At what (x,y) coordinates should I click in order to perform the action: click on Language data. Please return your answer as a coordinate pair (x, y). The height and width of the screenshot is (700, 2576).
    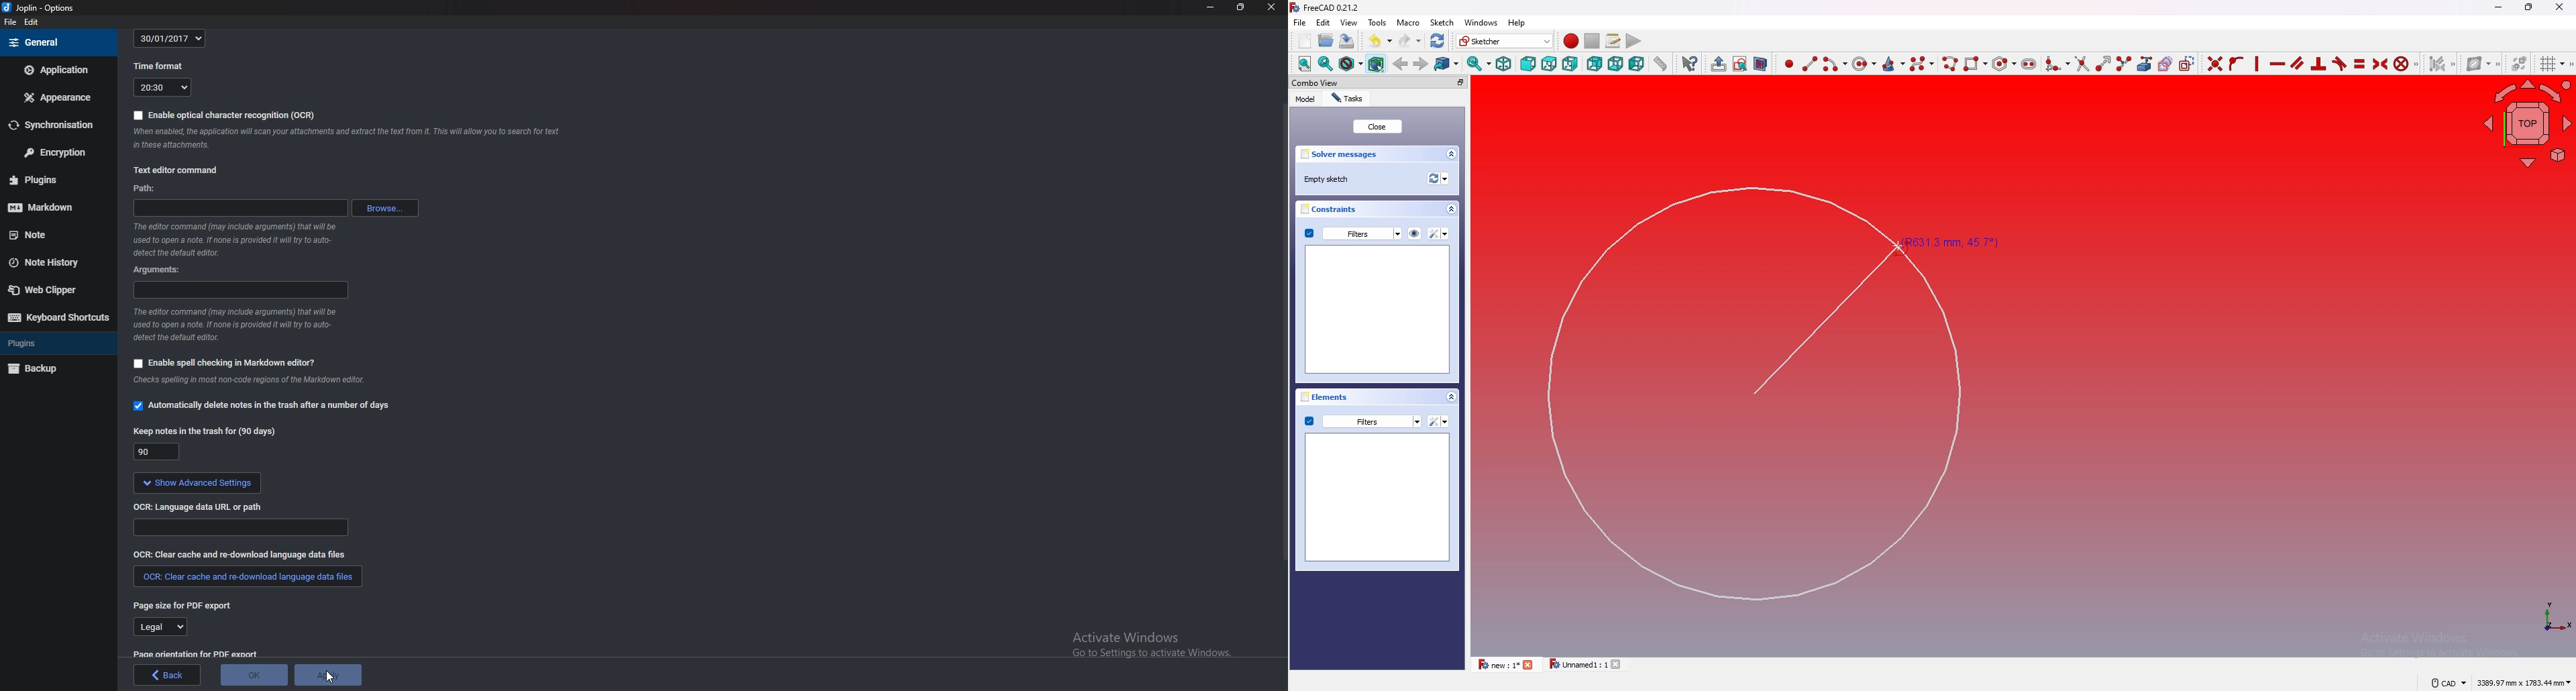
    Looking at the image, I should click on (242, 529).